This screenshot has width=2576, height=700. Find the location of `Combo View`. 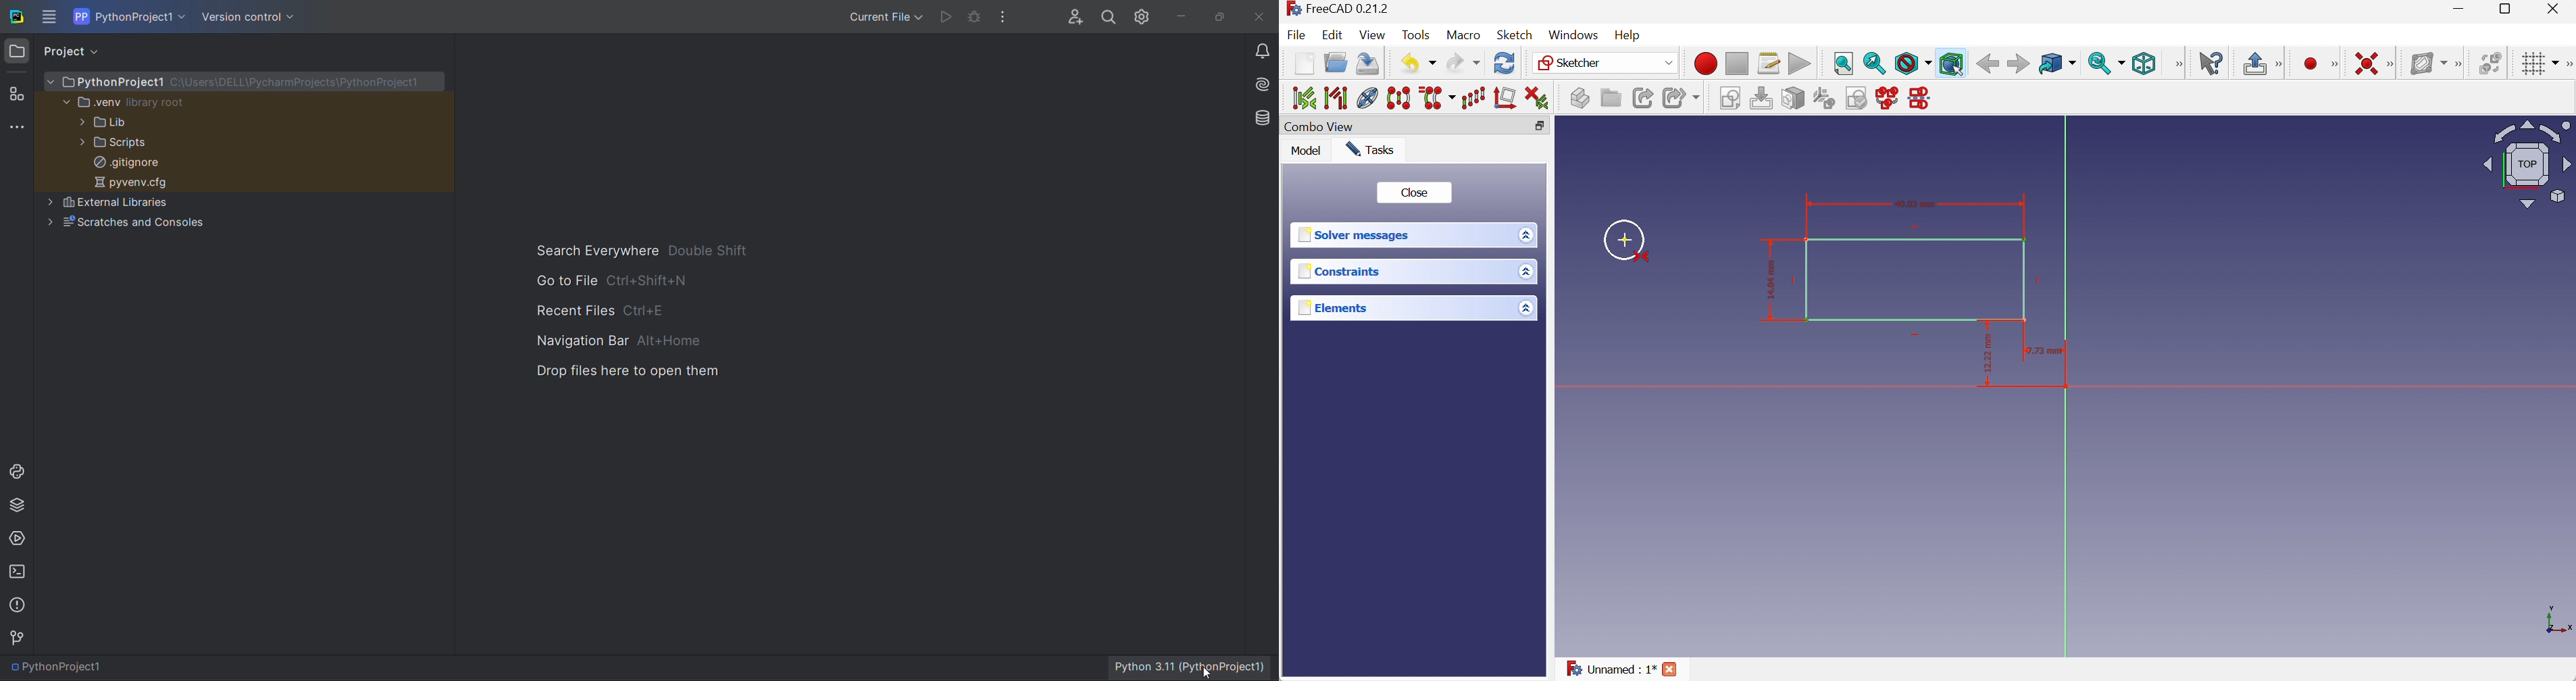

Combo View is located at coordinates (1319, 128).